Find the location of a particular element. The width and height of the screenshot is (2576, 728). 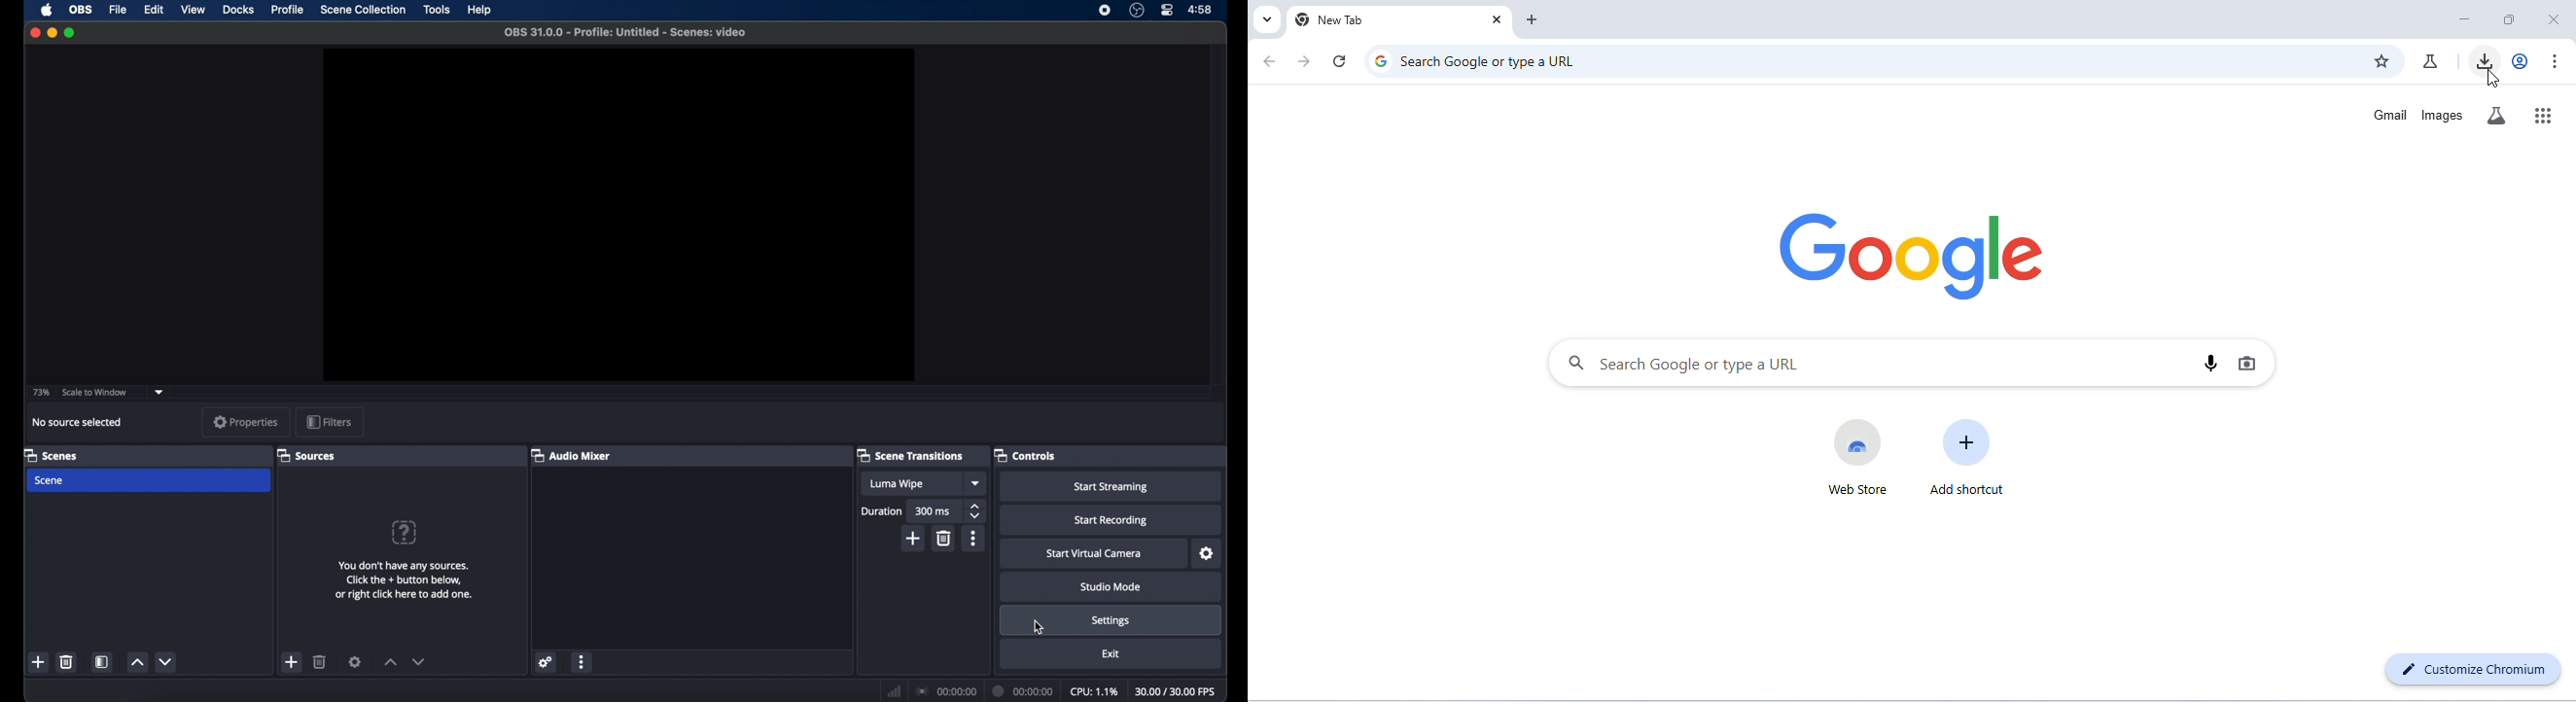

scene transitions is located at coordinates (911, 456).